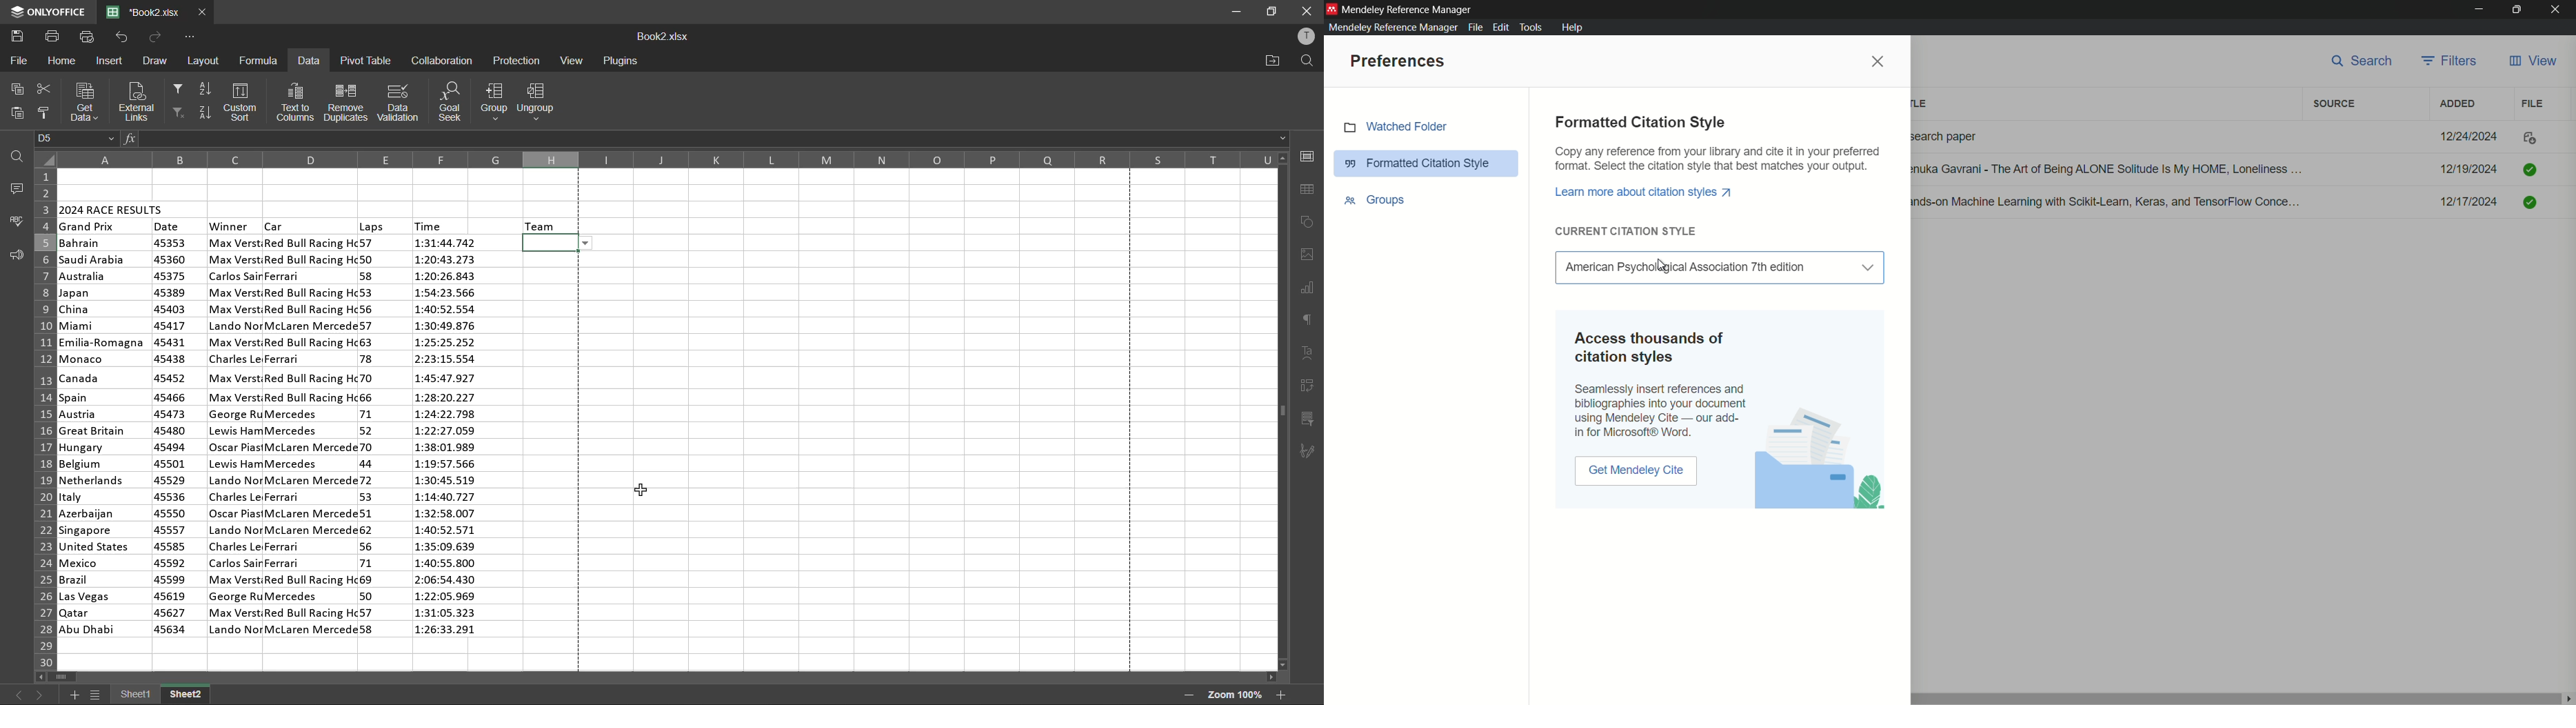 The height and width of the screenshot is (728, 2576). What do you see at coordinates (1646, 191) in the screenshot?
I see `link` at bounding box center [1646, 191].